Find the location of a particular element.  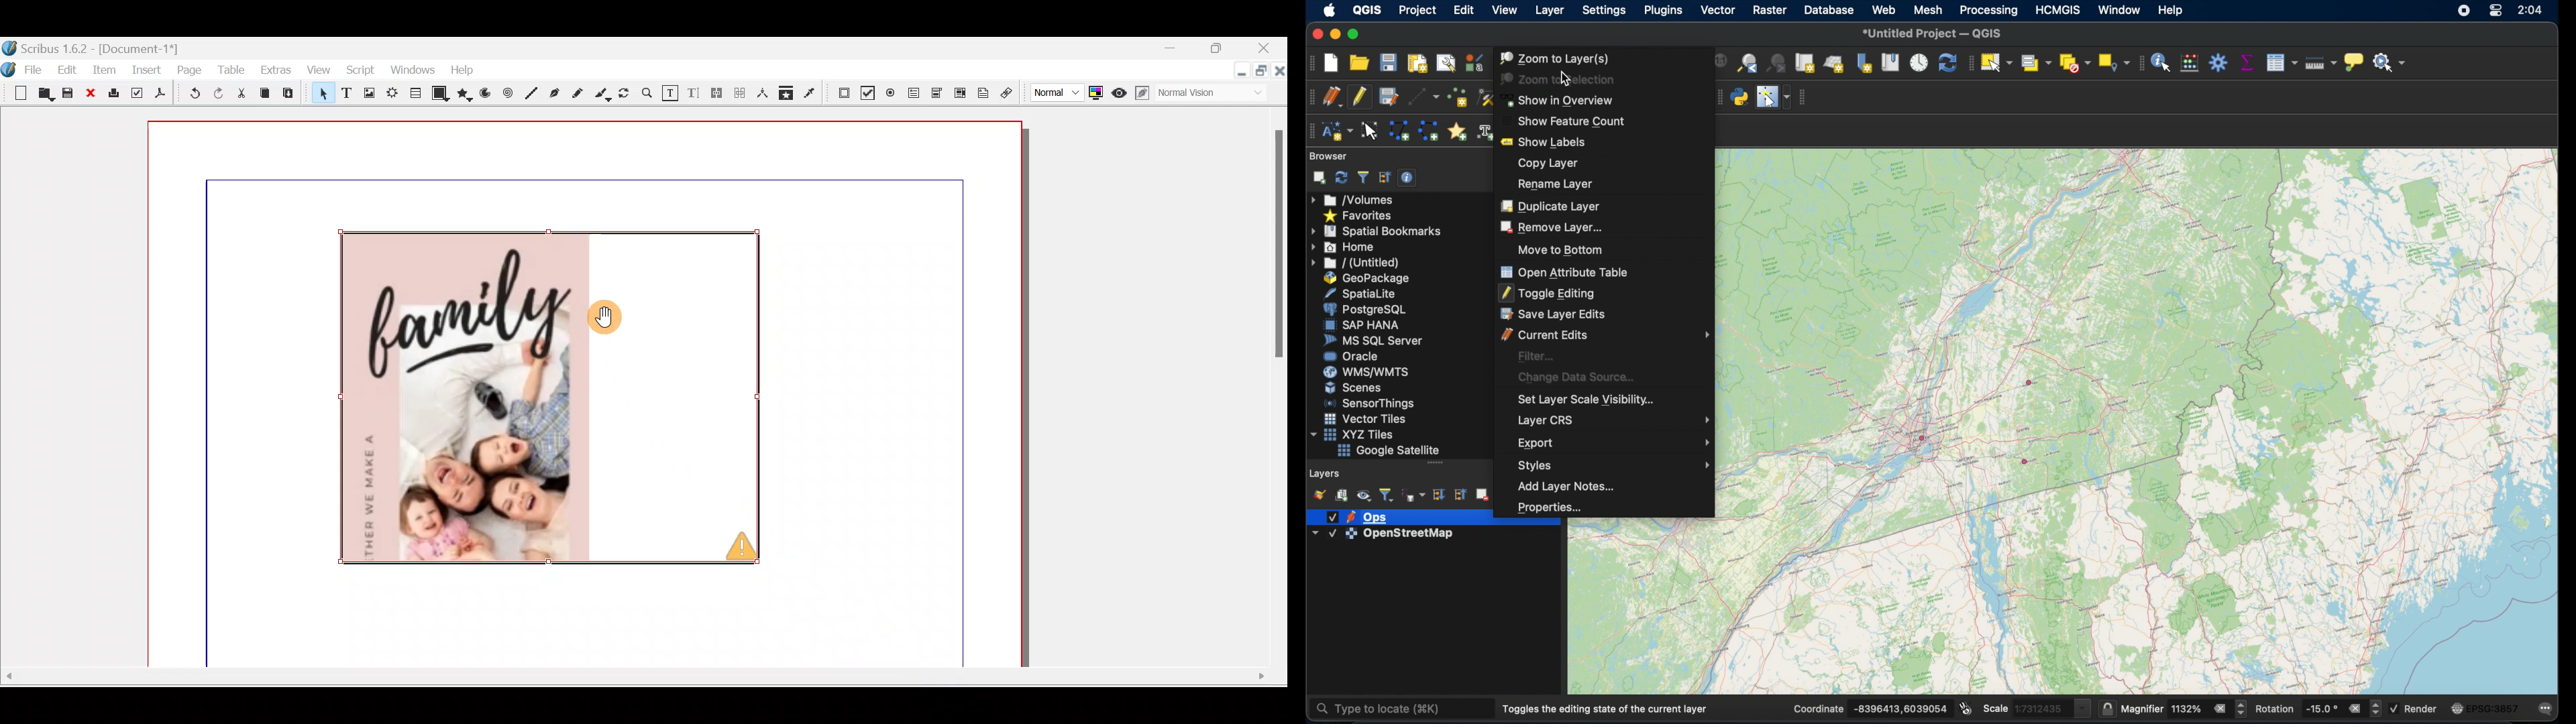

View is located at coordinates (320, 71).